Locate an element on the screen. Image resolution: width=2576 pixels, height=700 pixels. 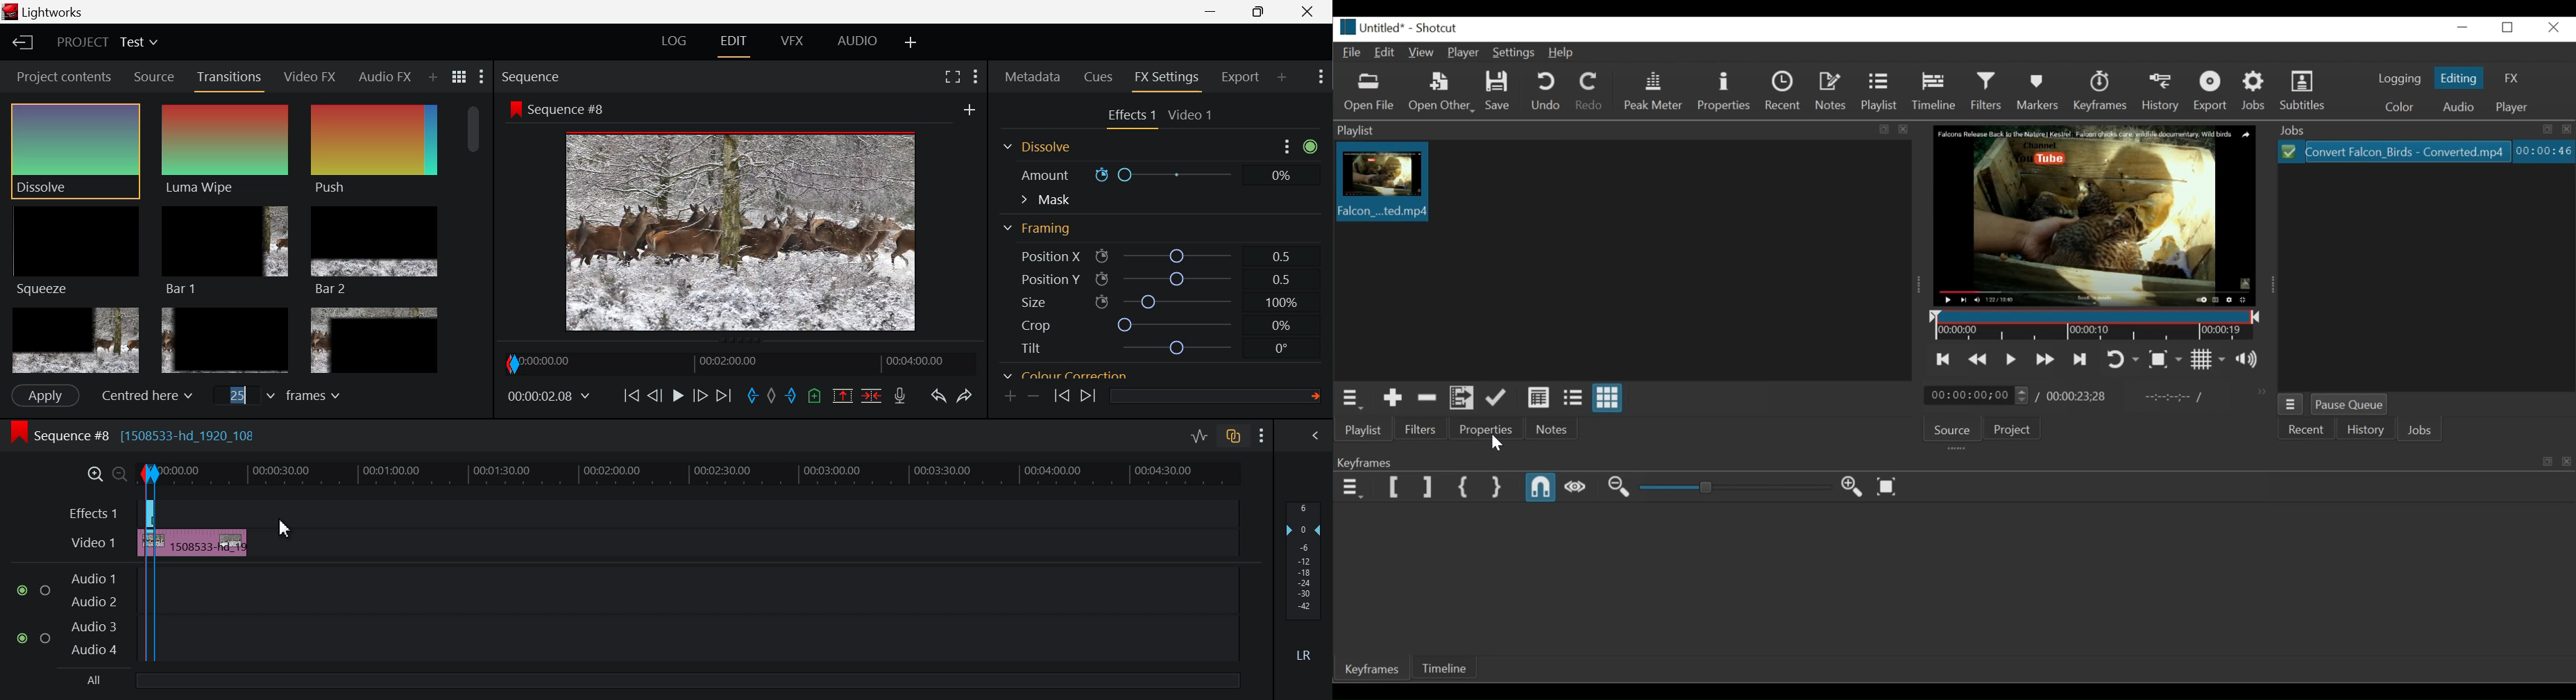
Clip is located at coordinates (203, 545).